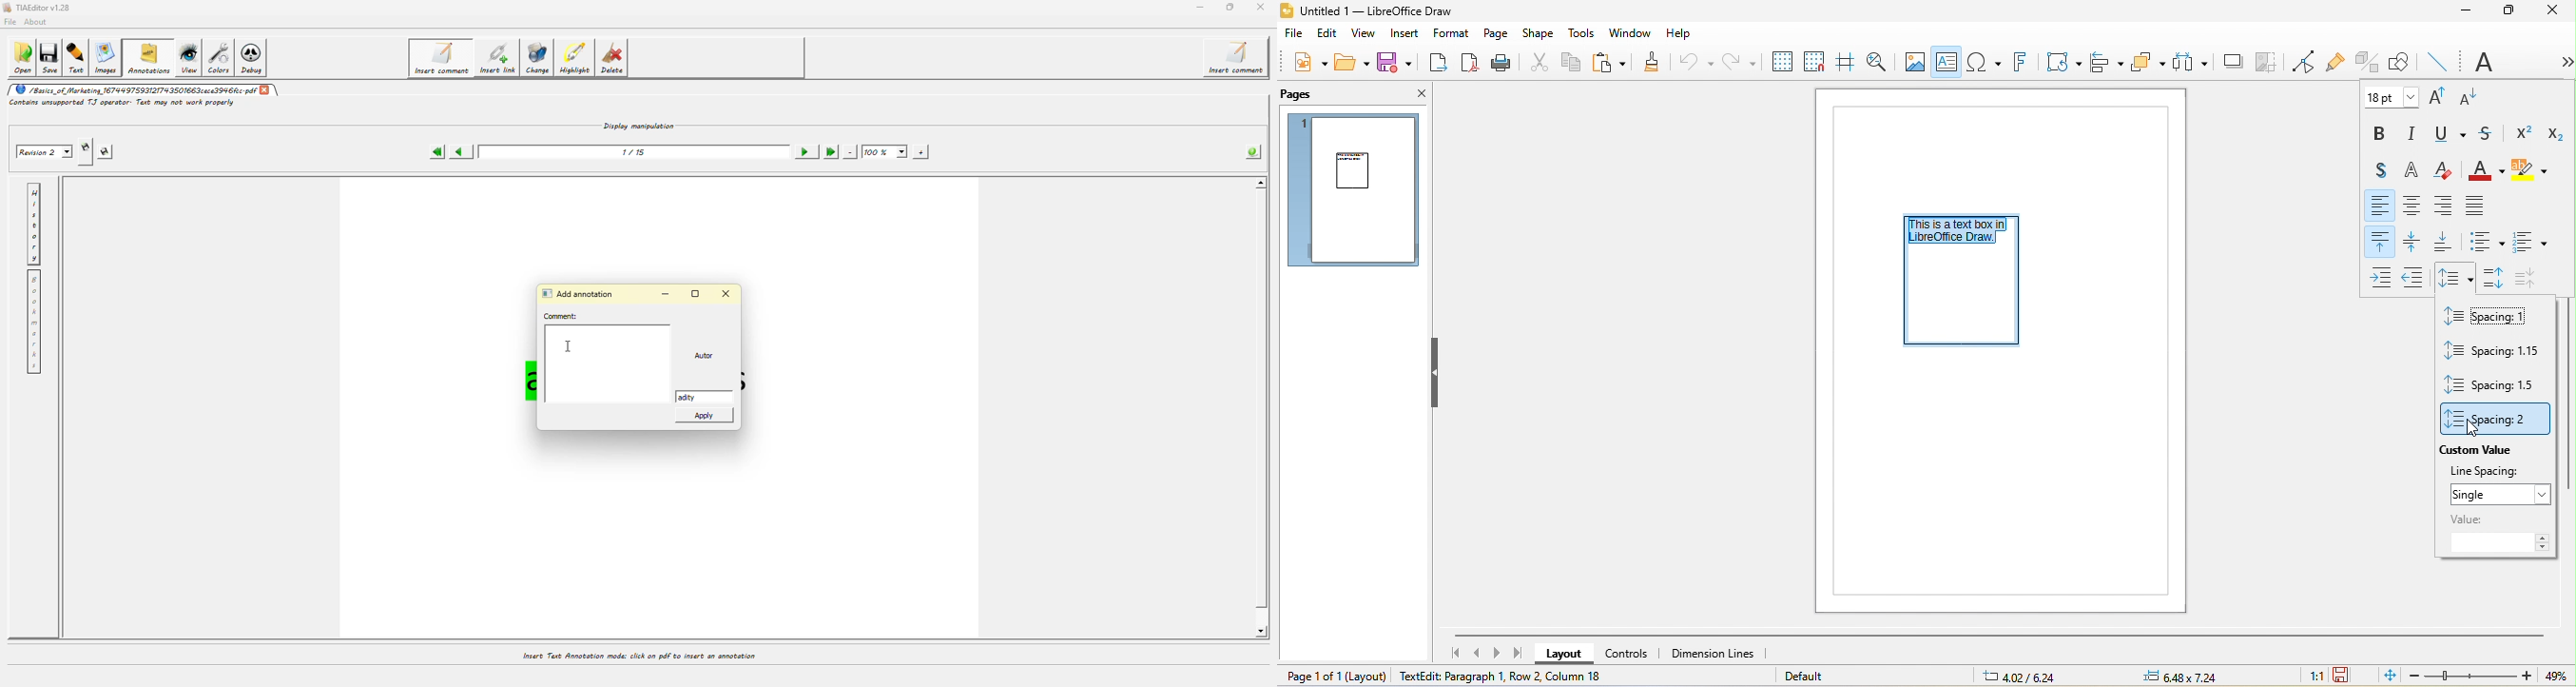  I want to click on spacing 1.5, so click(2495, 388).